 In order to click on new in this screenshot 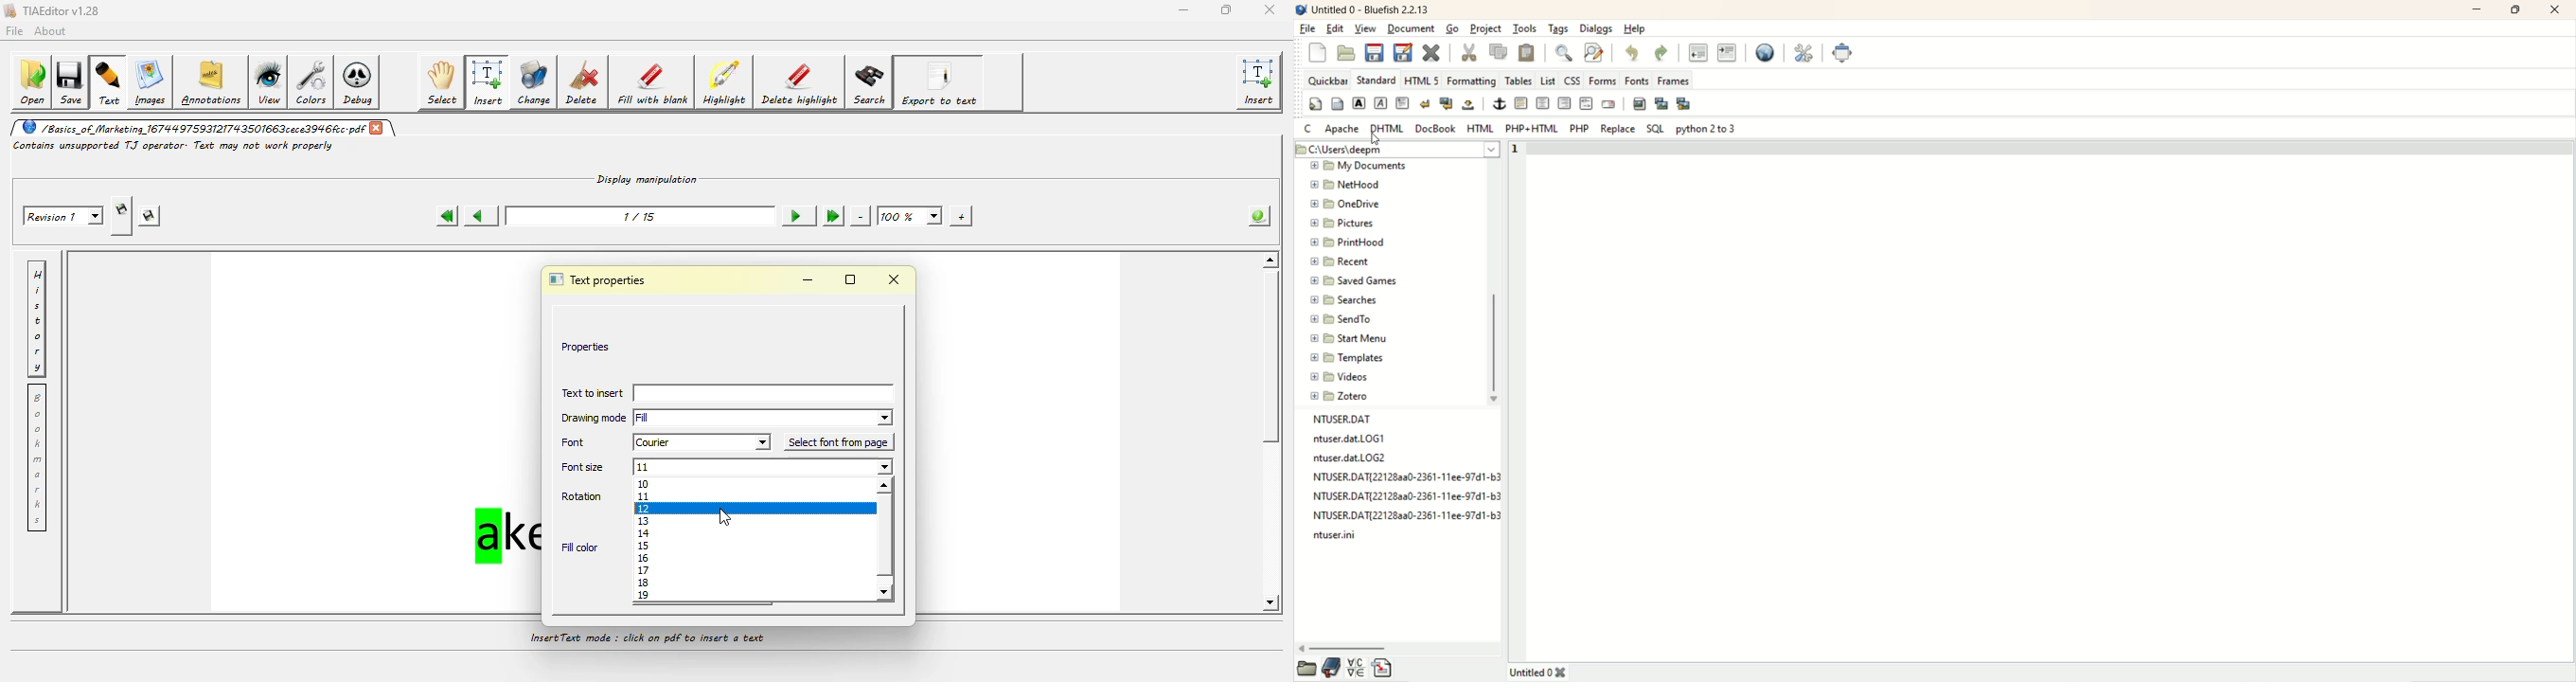, I will do `click(1321, 53)`.